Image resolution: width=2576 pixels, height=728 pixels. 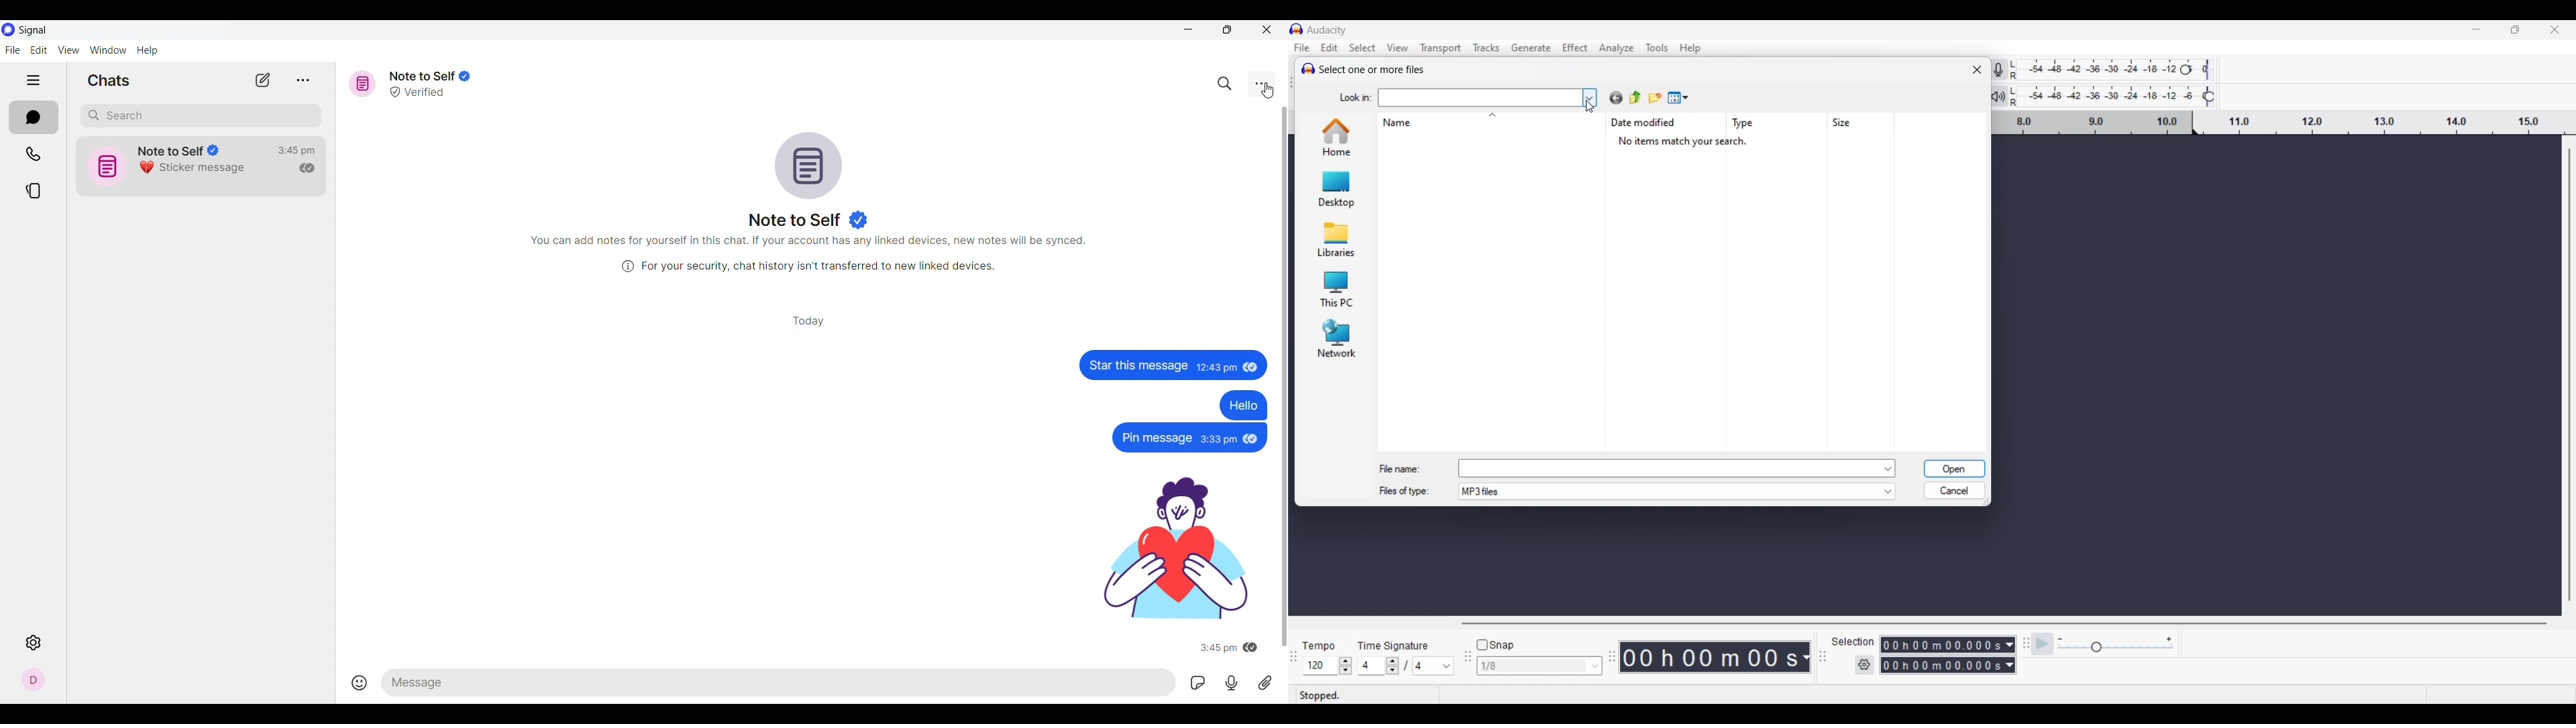 What do you see at coordinates (12, 50) in the screenshot?
I see `File menu` at bounding box center [12, 50].